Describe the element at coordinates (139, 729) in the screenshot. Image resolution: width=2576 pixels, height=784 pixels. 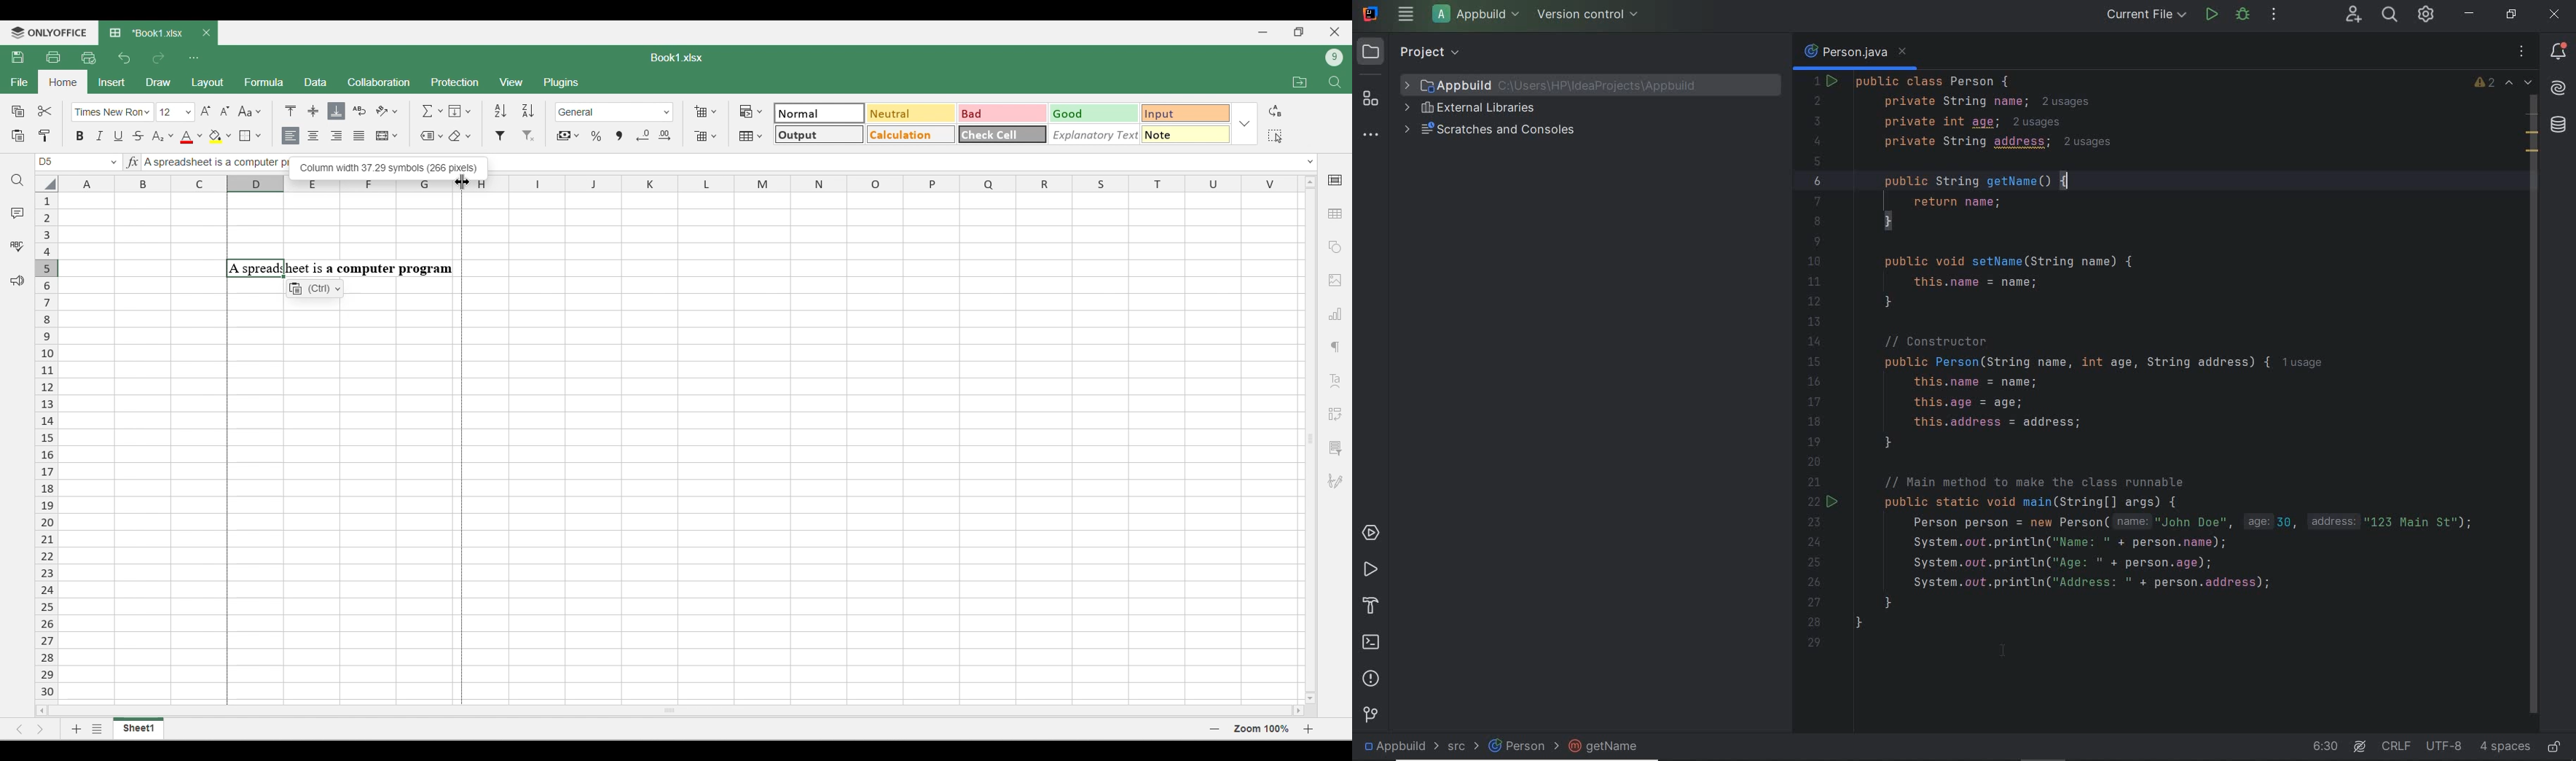
I see `Current sheet` at that location.